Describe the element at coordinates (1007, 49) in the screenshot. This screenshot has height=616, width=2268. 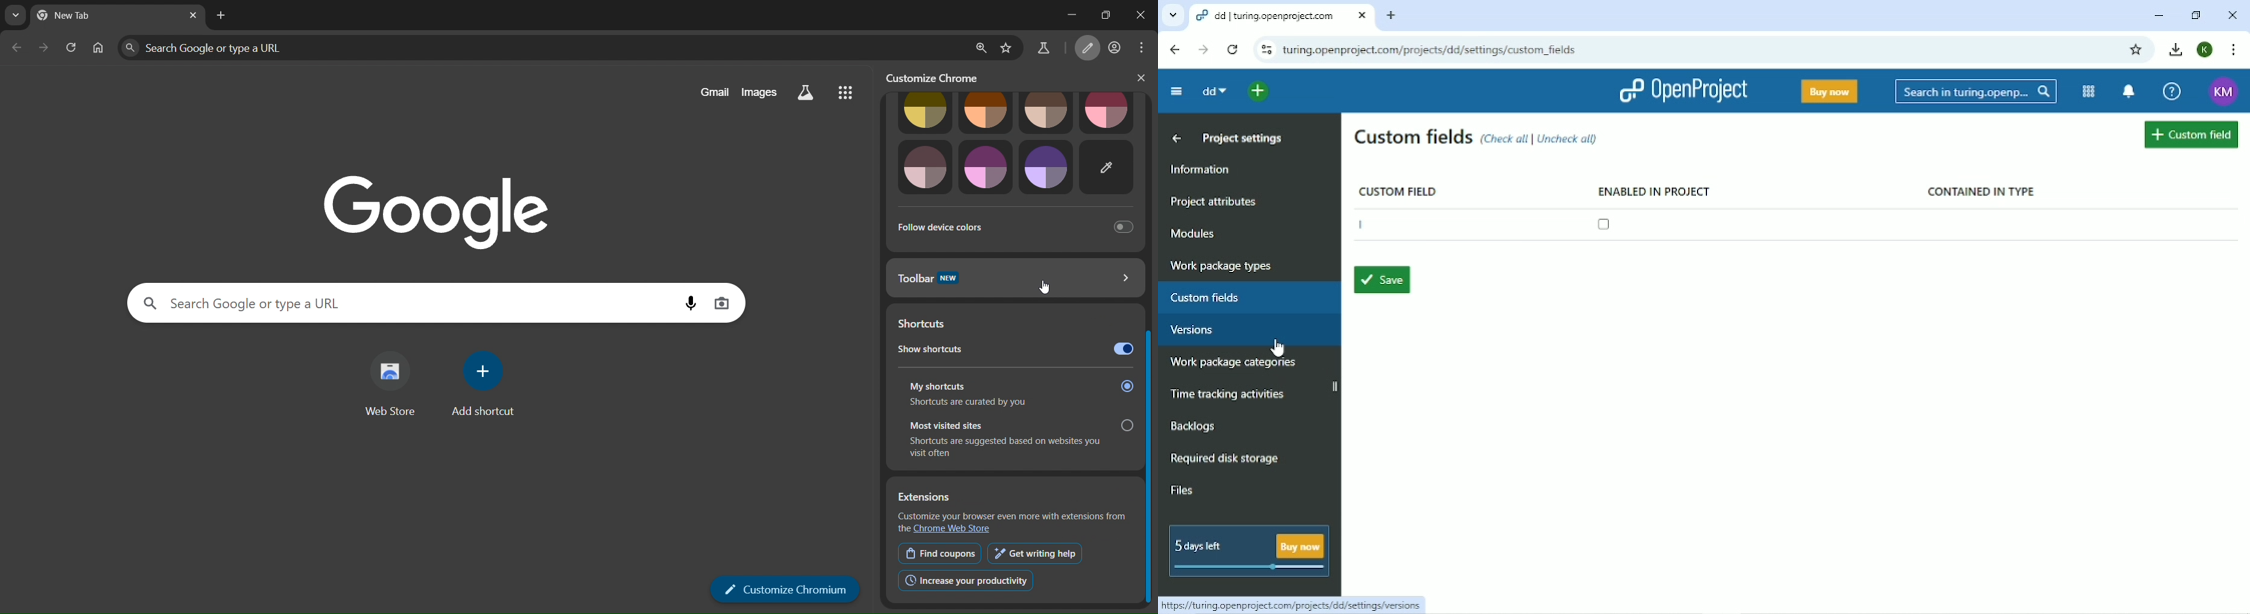
I see `bookmark ` at that location.